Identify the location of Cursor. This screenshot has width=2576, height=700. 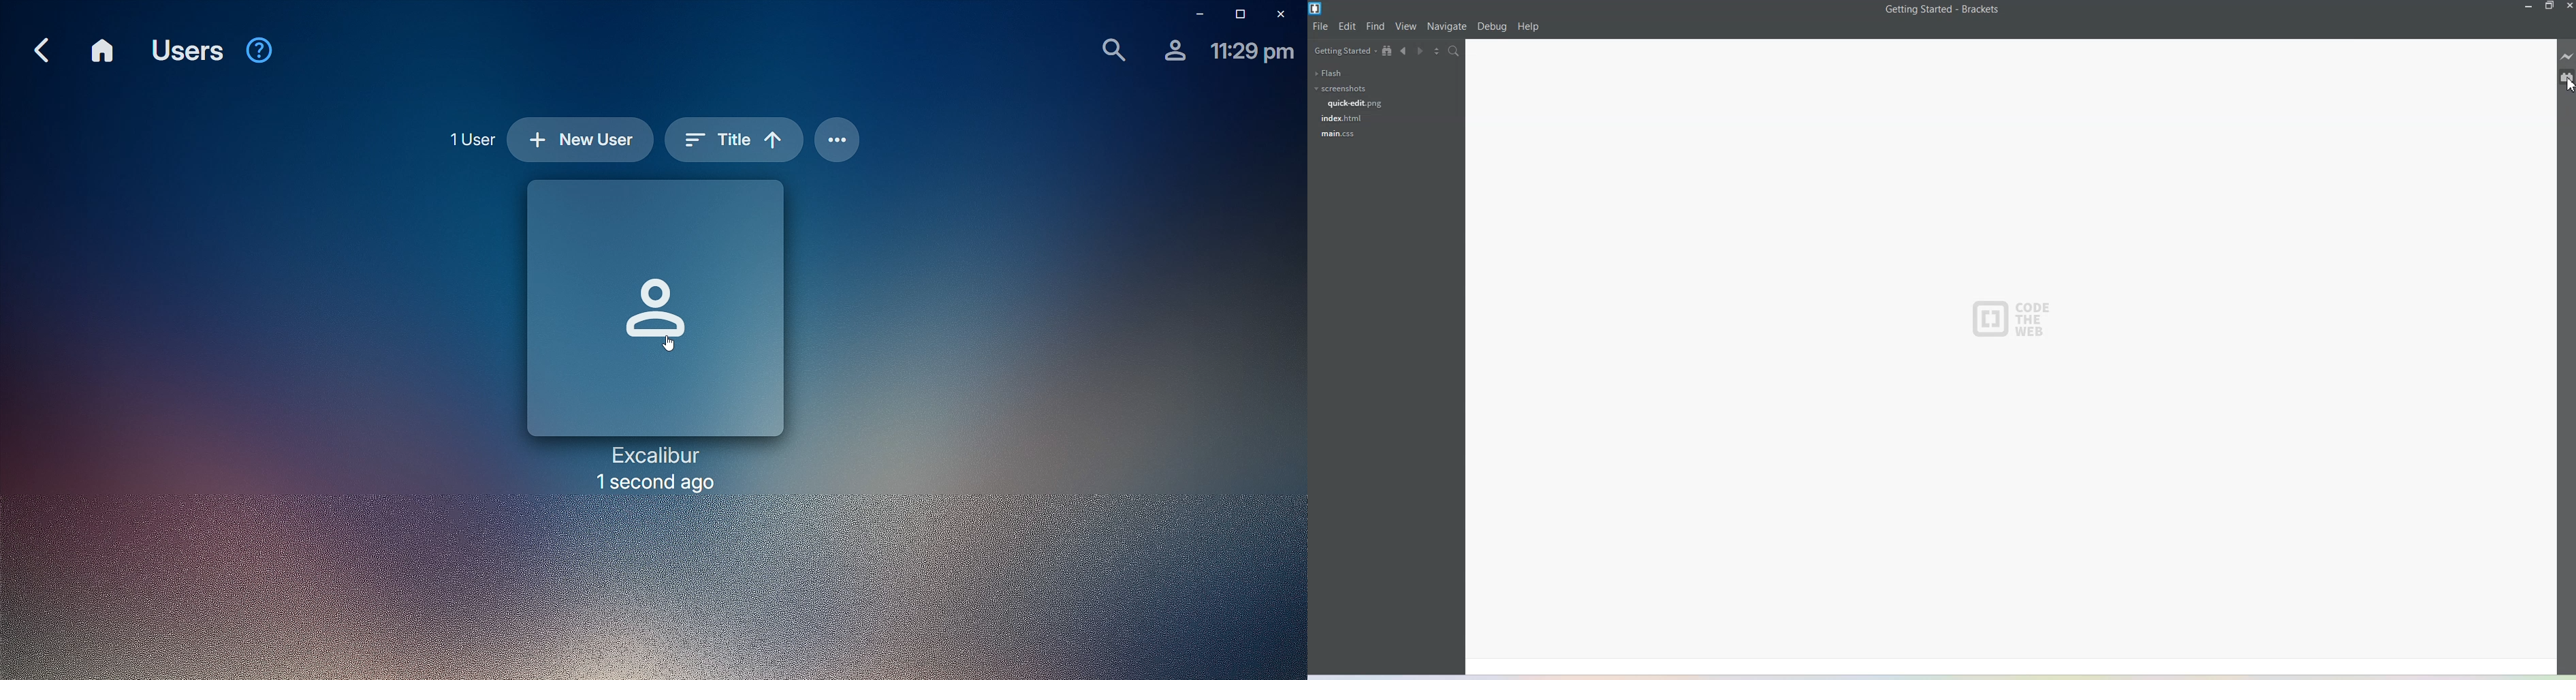
(672, 345).